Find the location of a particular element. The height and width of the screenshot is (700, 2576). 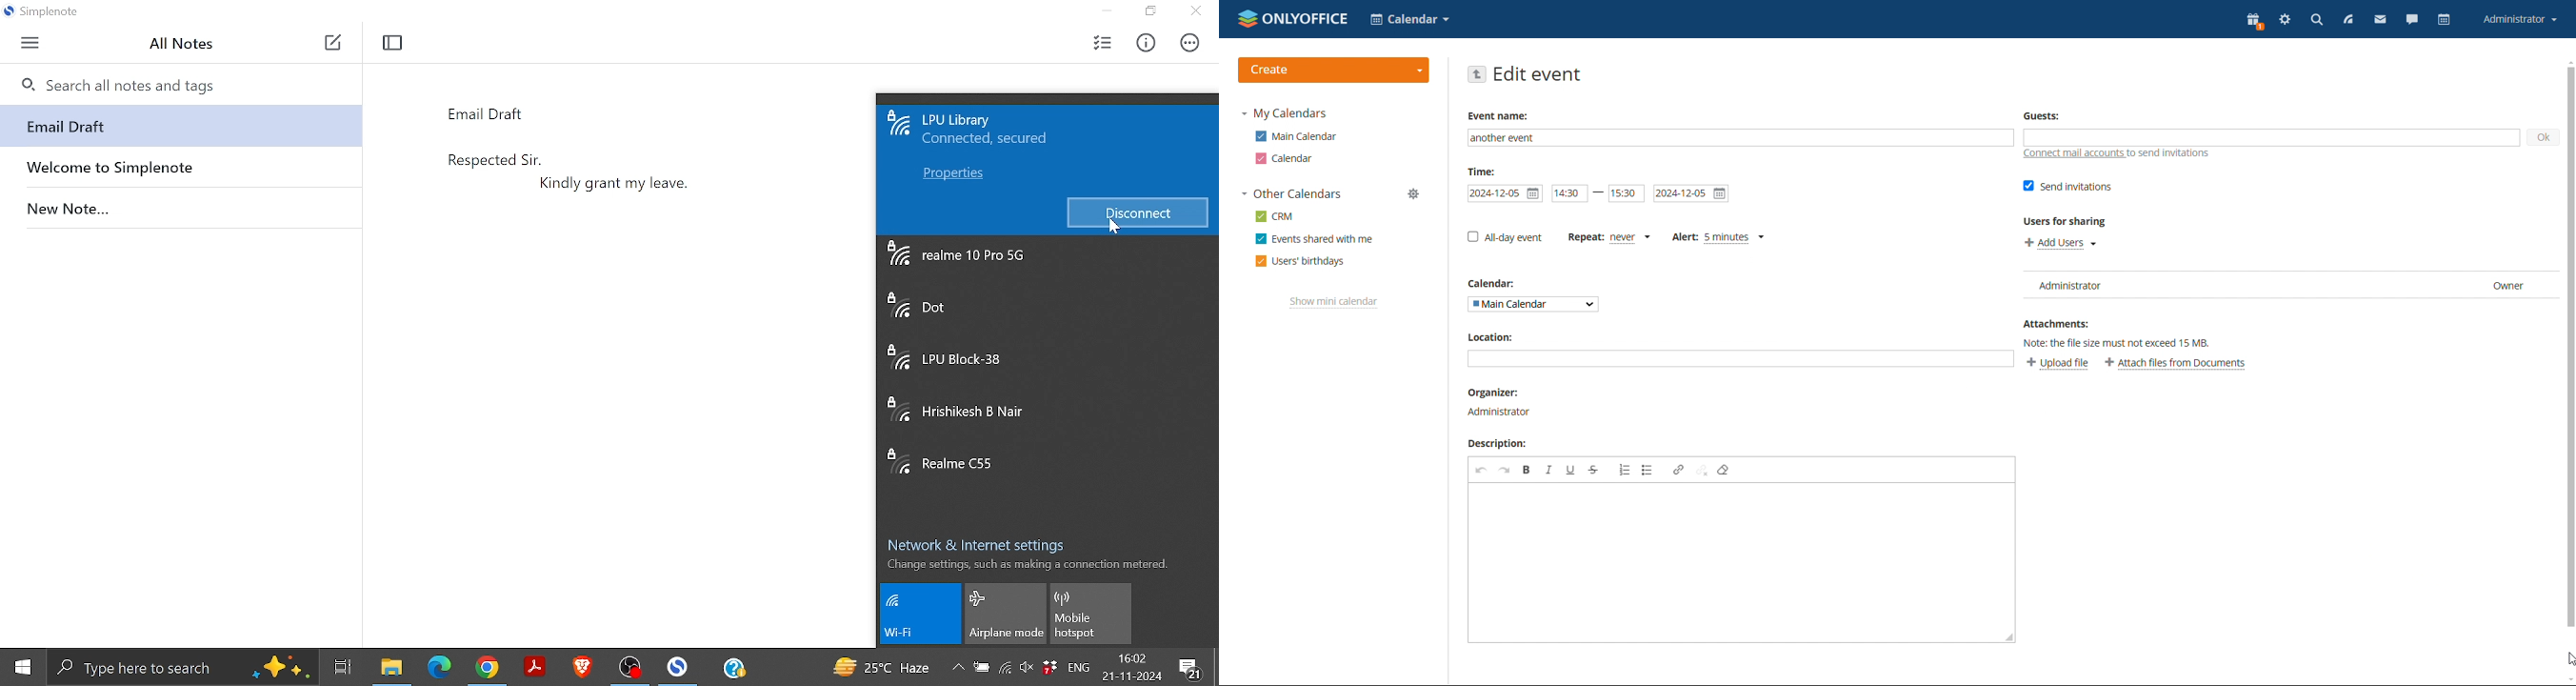

insert/remove bulleted list is located at coordinates (1647, 470).